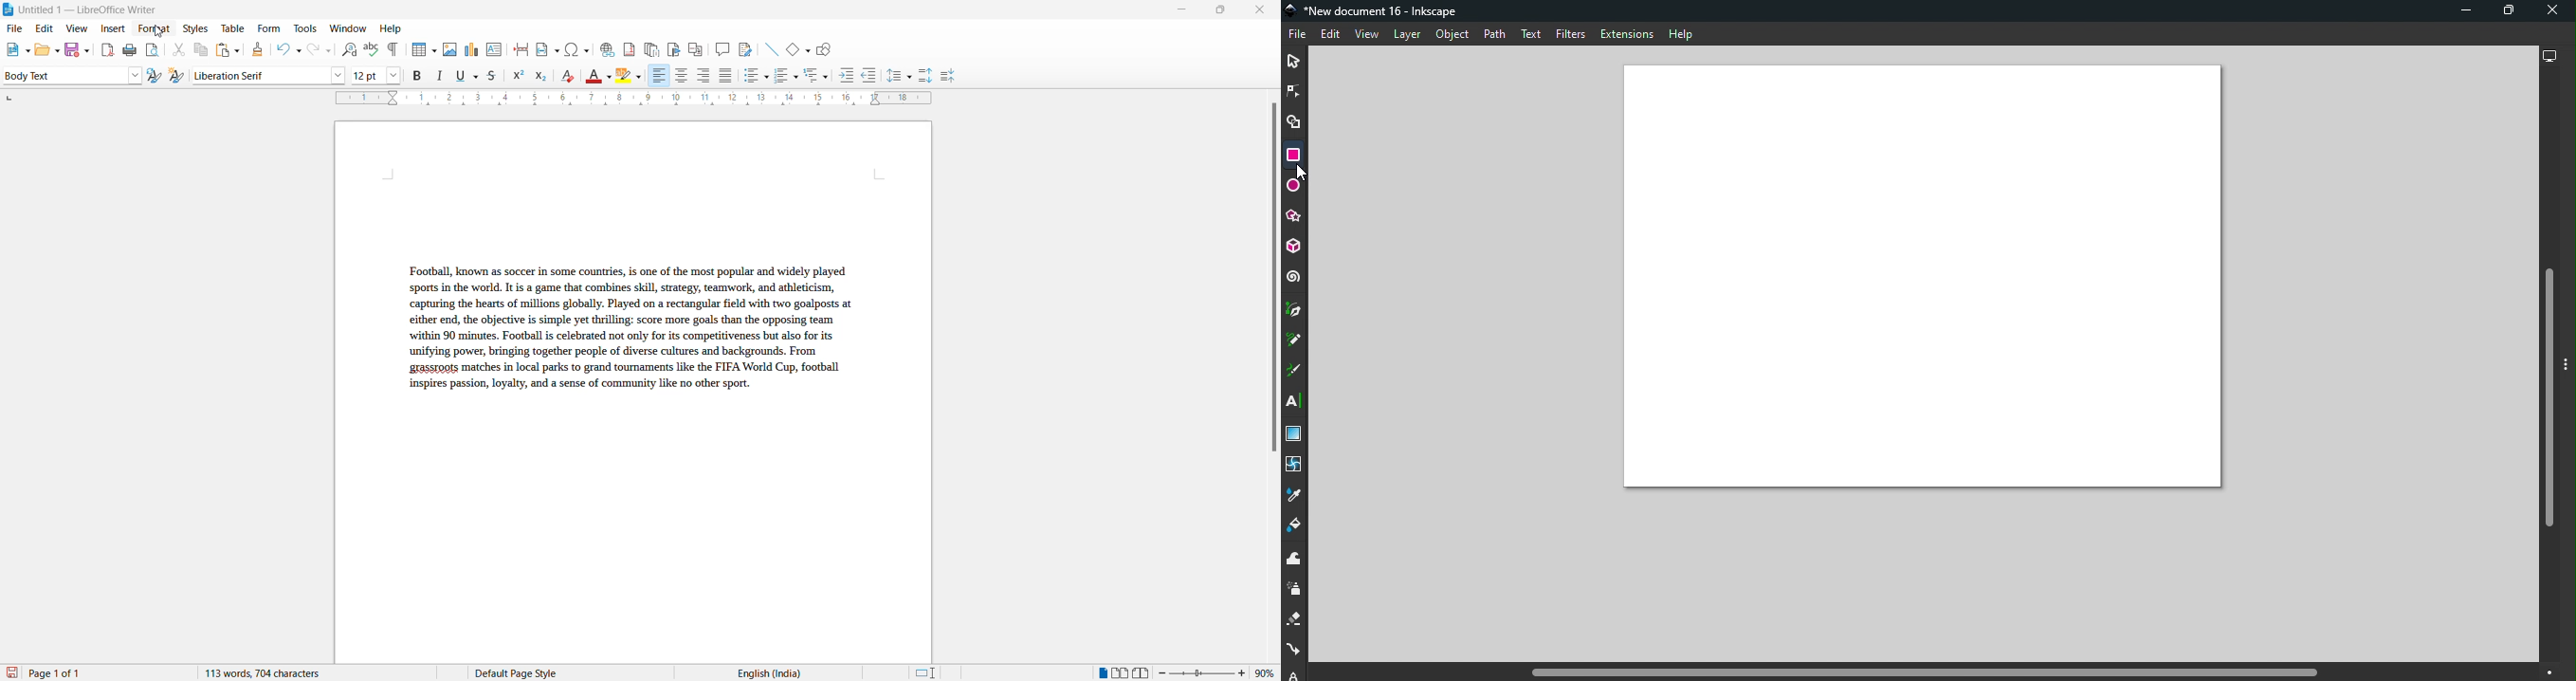 Image resolution: width=2576 pixels, height=700 pixels. Describe the element at coordinates (1295, 310) in the screenshot. I see `Pen tool` at that location.